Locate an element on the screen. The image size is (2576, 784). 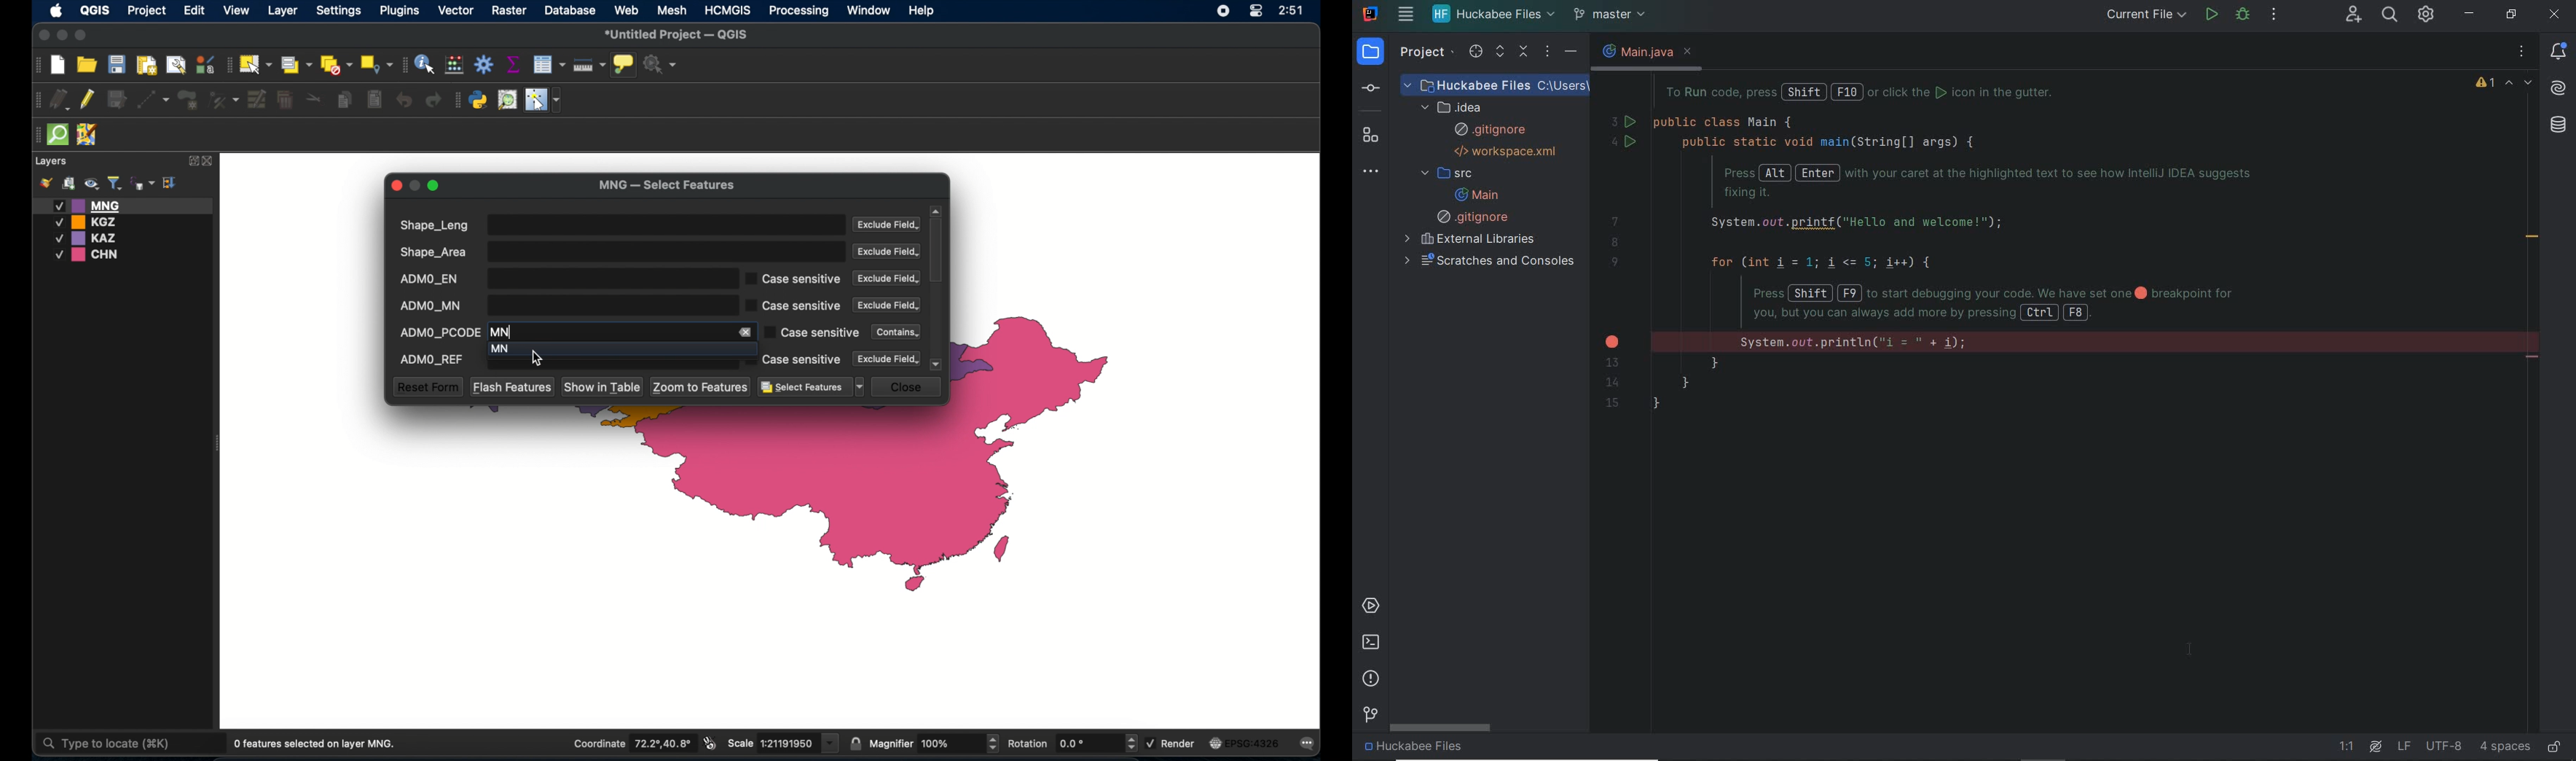
project is located at coordinates (1420, 51).